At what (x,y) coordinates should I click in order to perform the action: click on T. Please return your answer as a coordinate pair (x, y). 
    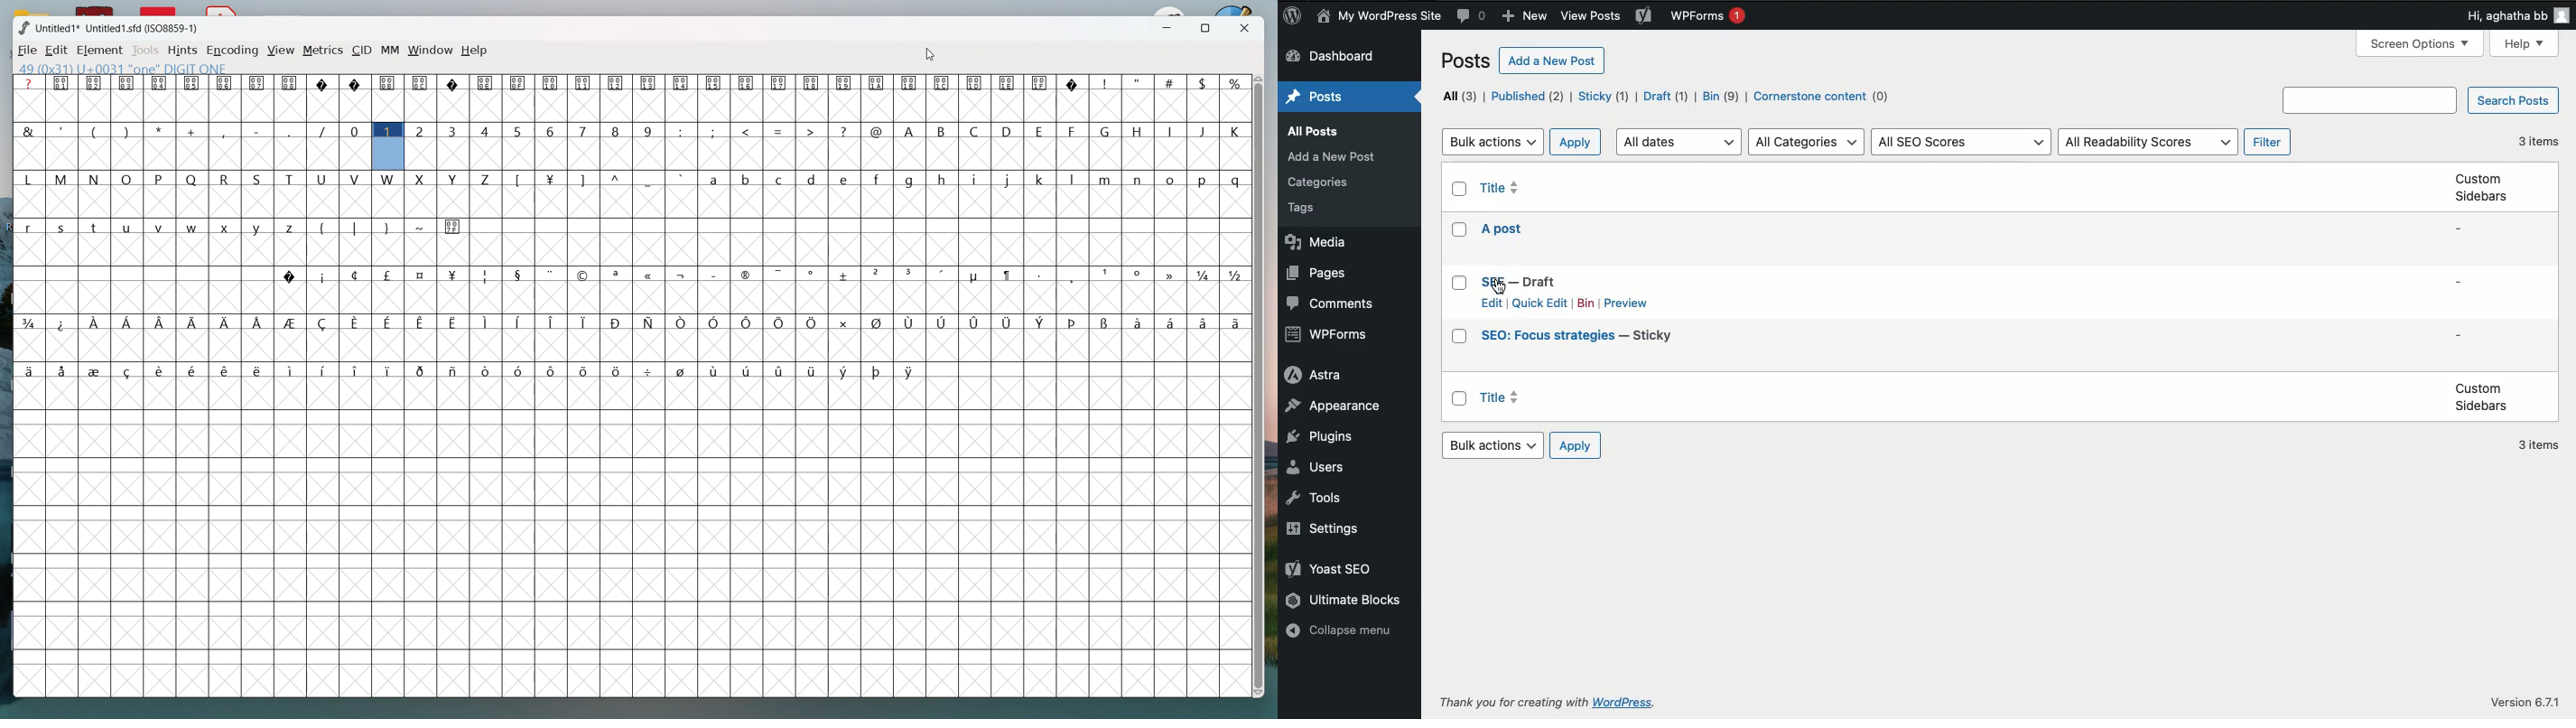
    Looking at the image, I should click on (291, 179).